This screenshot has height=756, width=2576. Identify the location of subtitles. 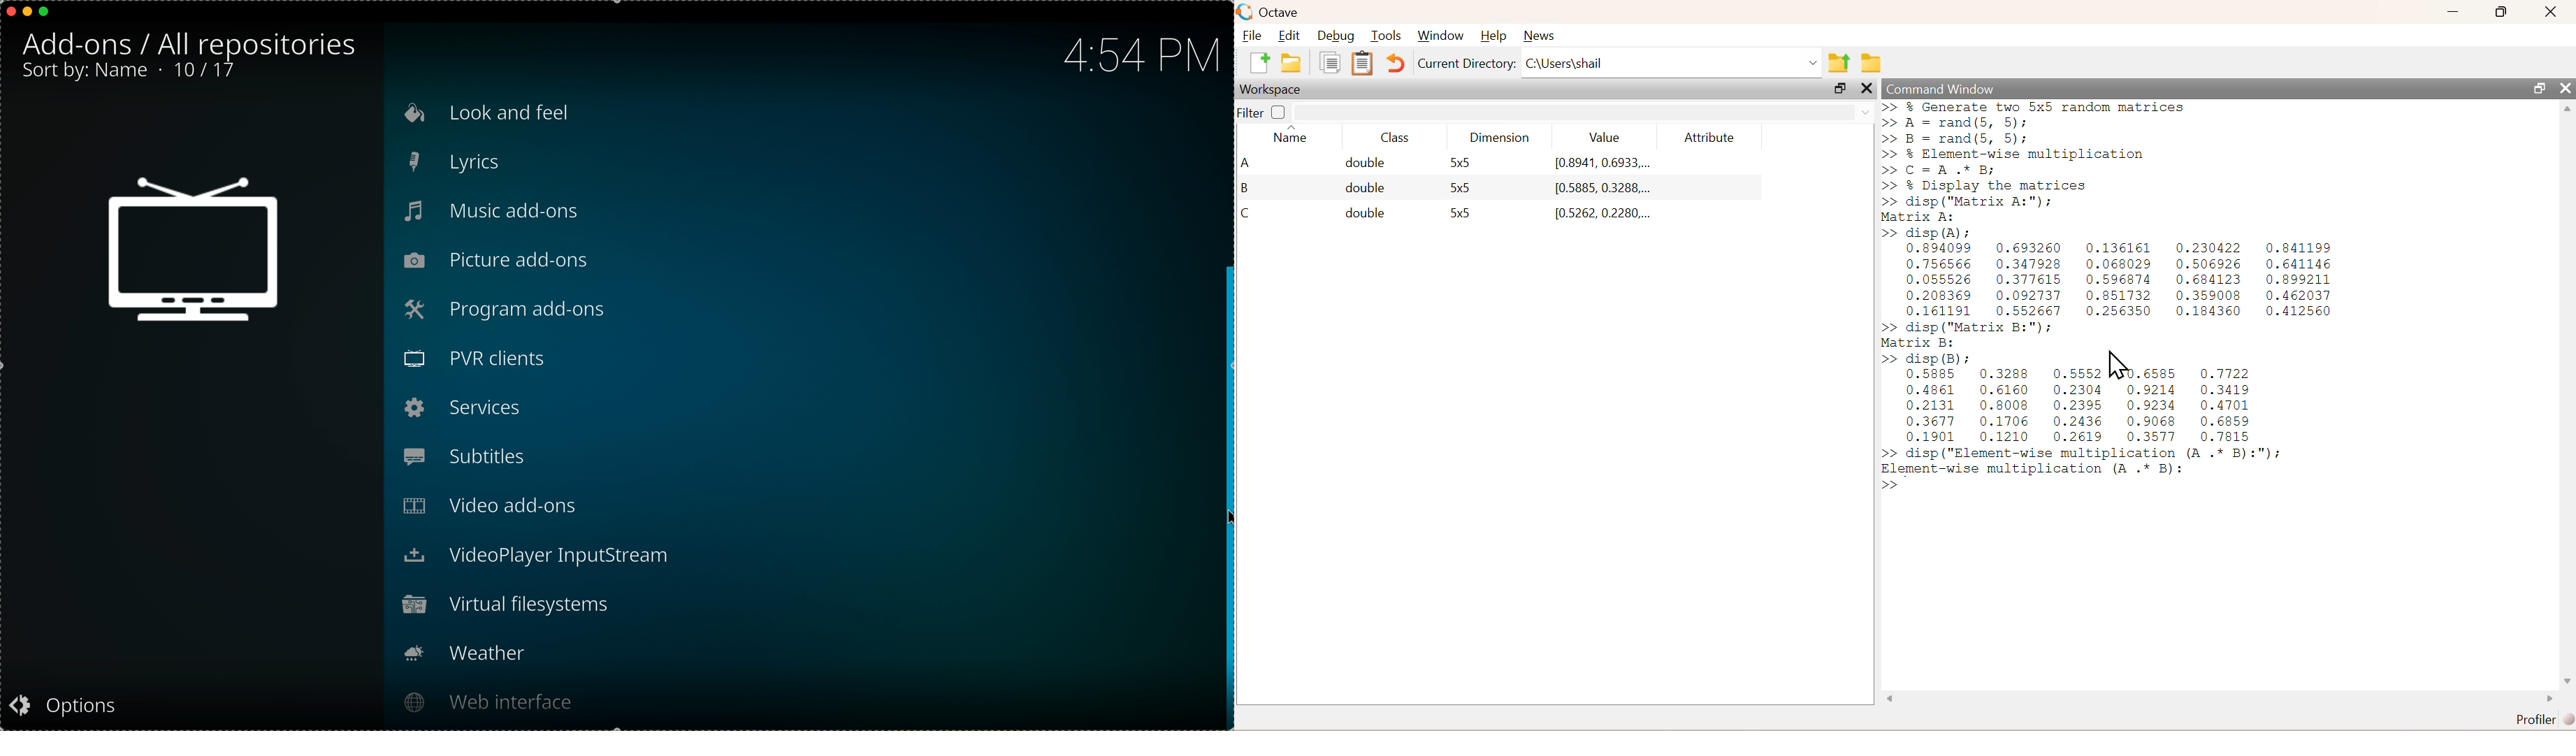
(491, 455).